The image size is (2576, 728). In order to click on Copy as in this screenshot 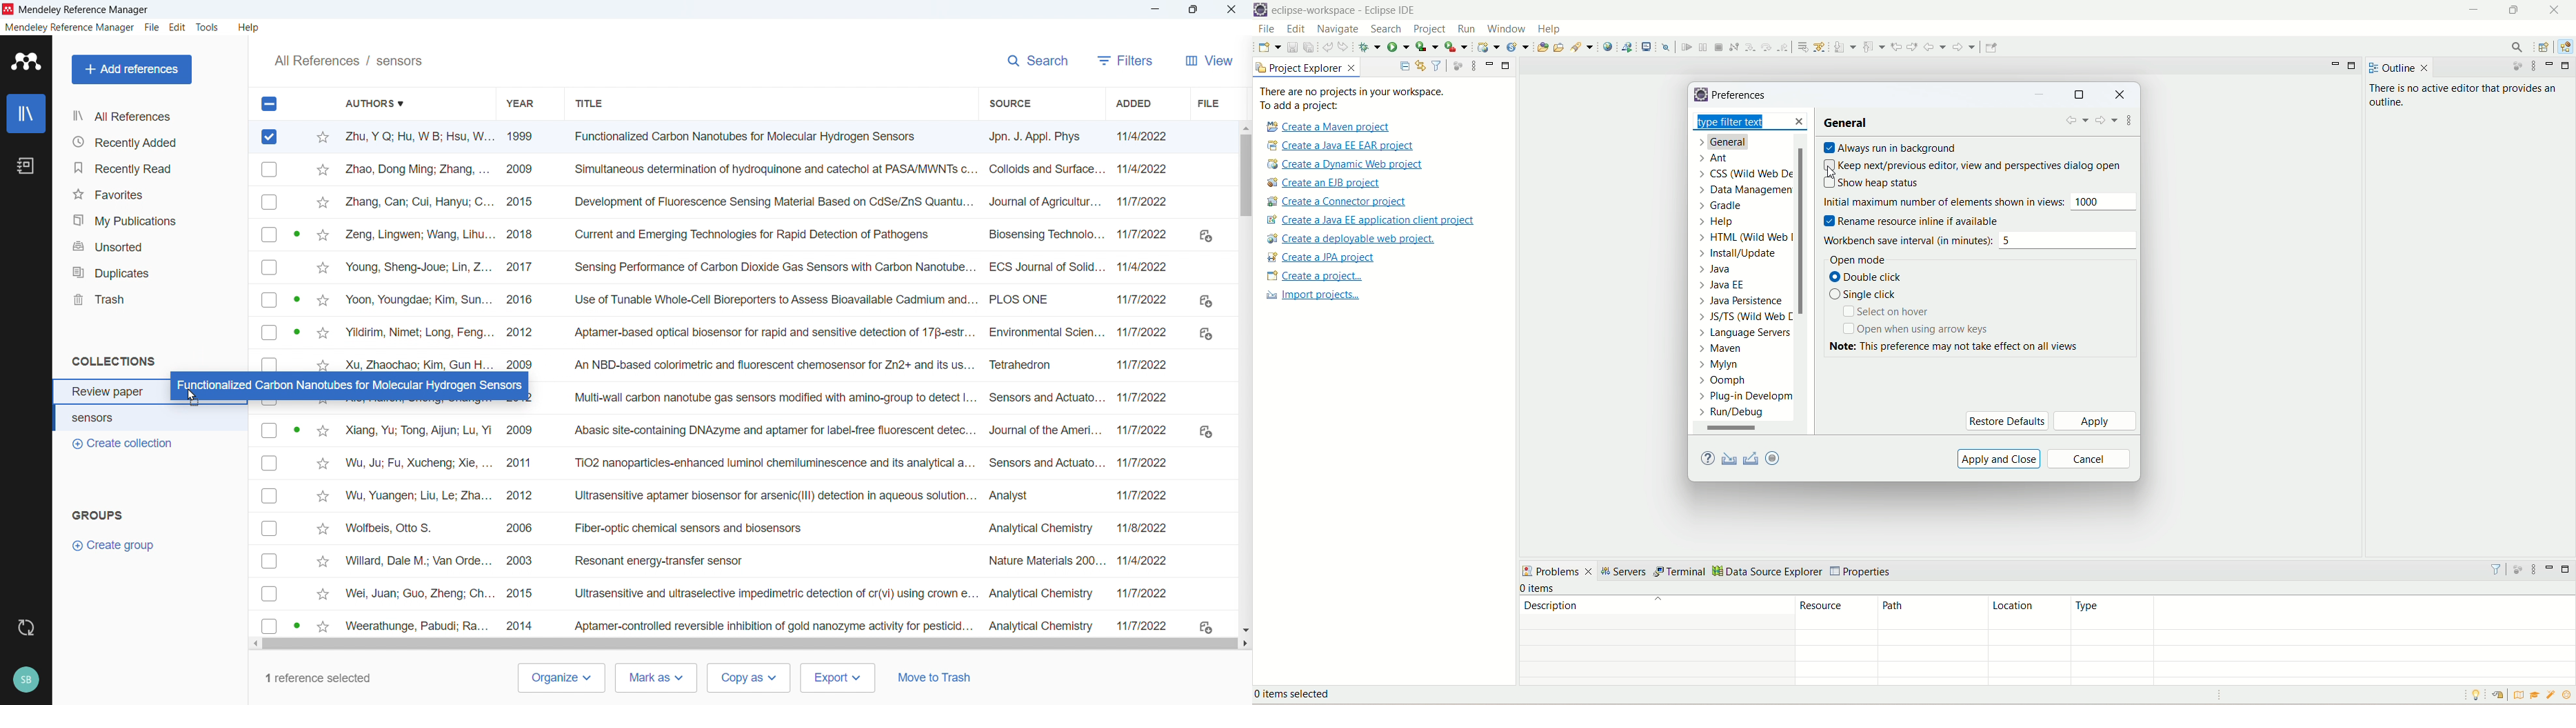, I will do `click(749, 678)`.